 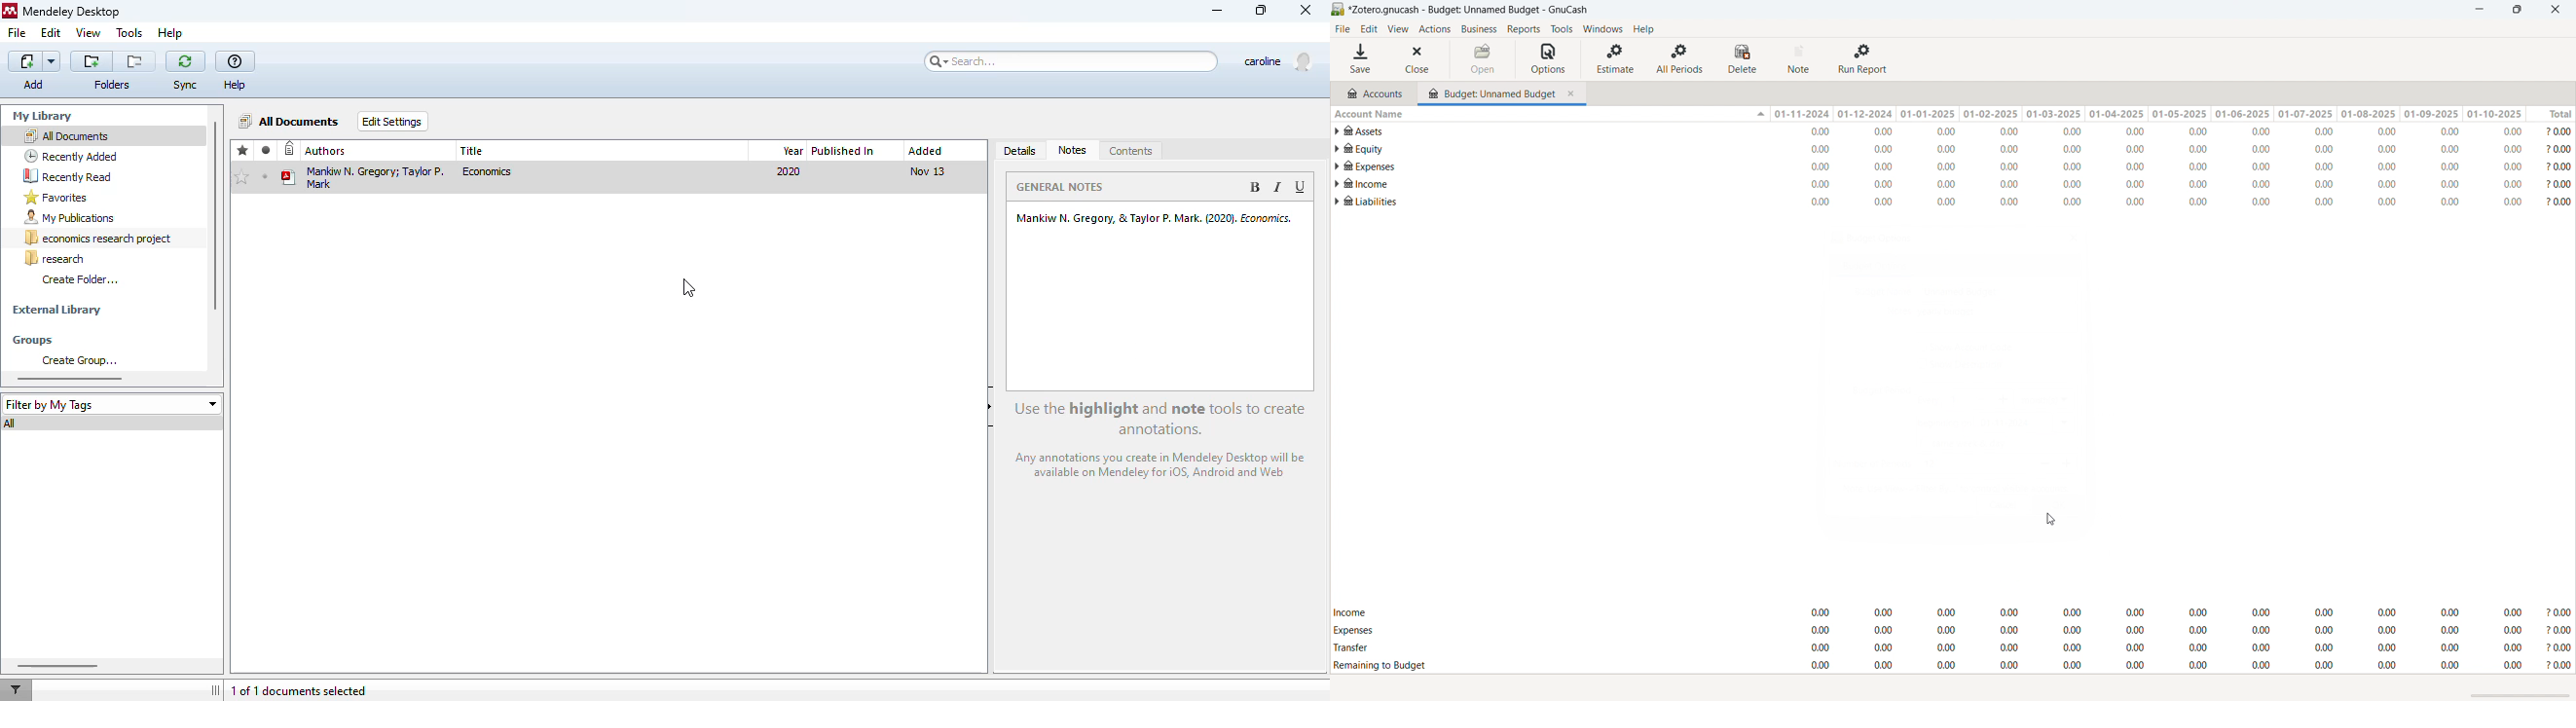 What do you see at coordinates (364, 176) in the screenshot?
I see `Mankiw N. Gregor; Taylor P. Mark` at bounding box center [364, 176].